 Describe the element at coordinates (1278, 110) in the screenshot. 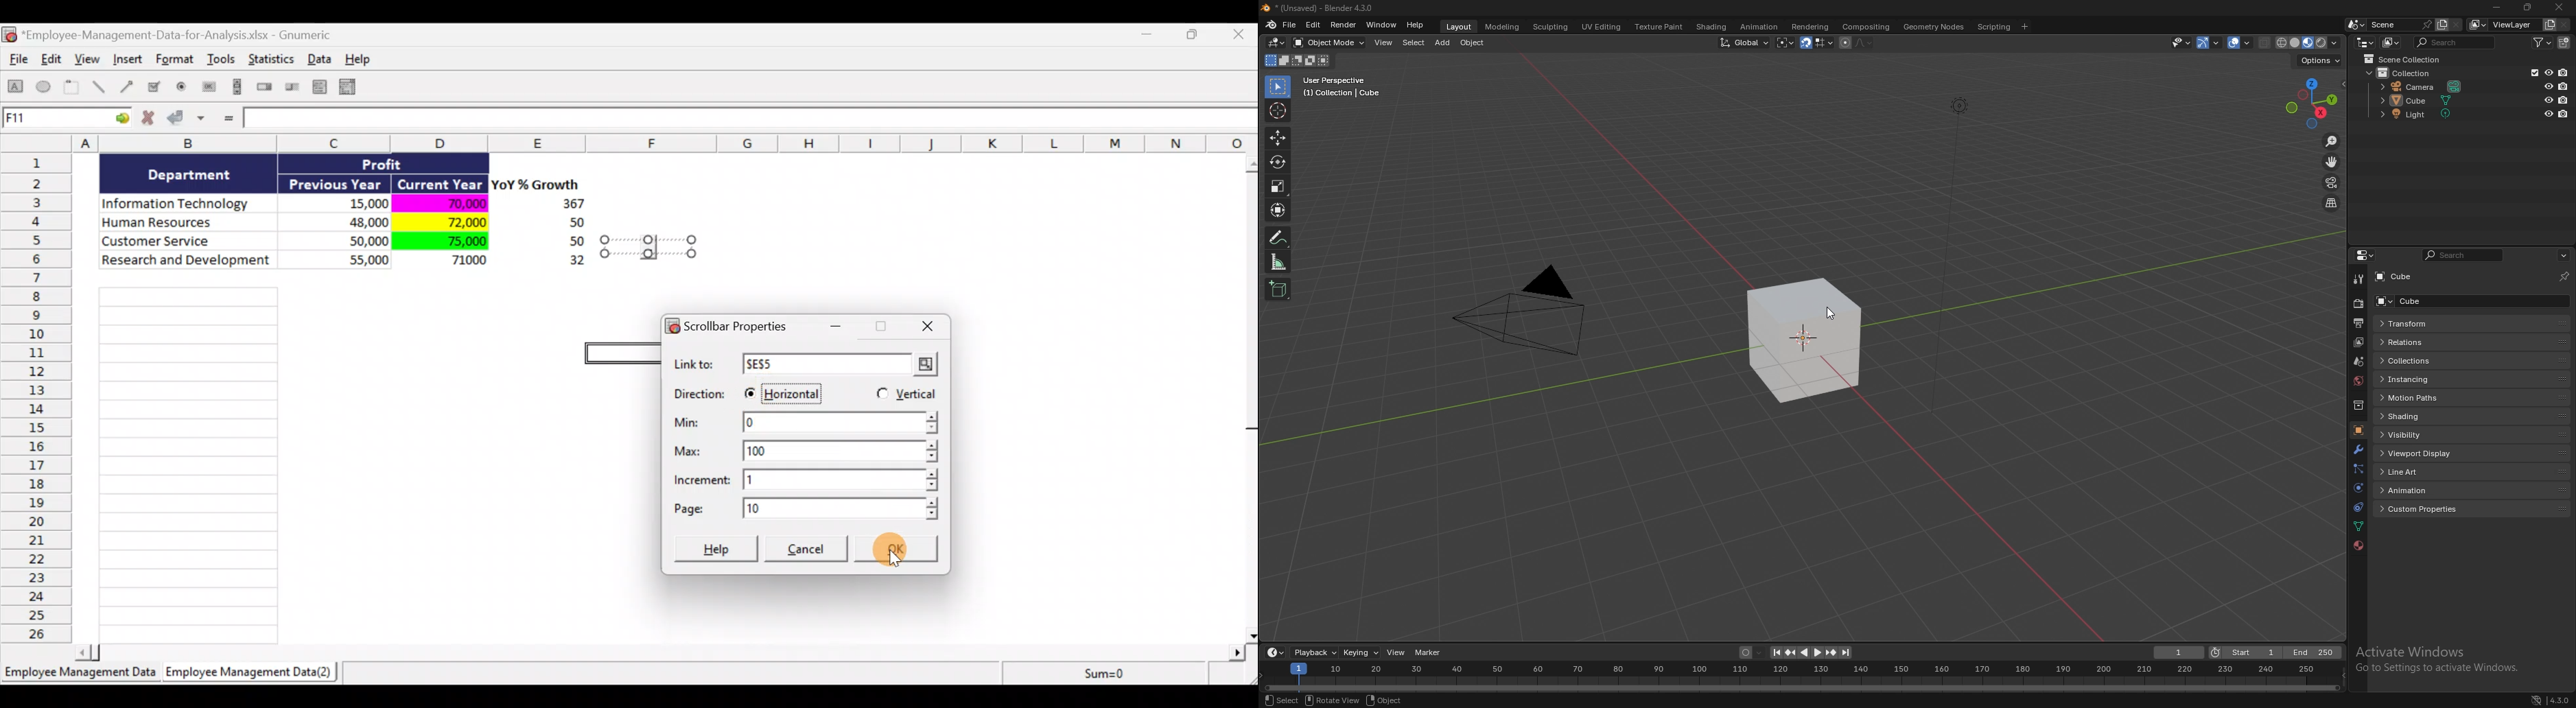

I see `cursor` at that location.